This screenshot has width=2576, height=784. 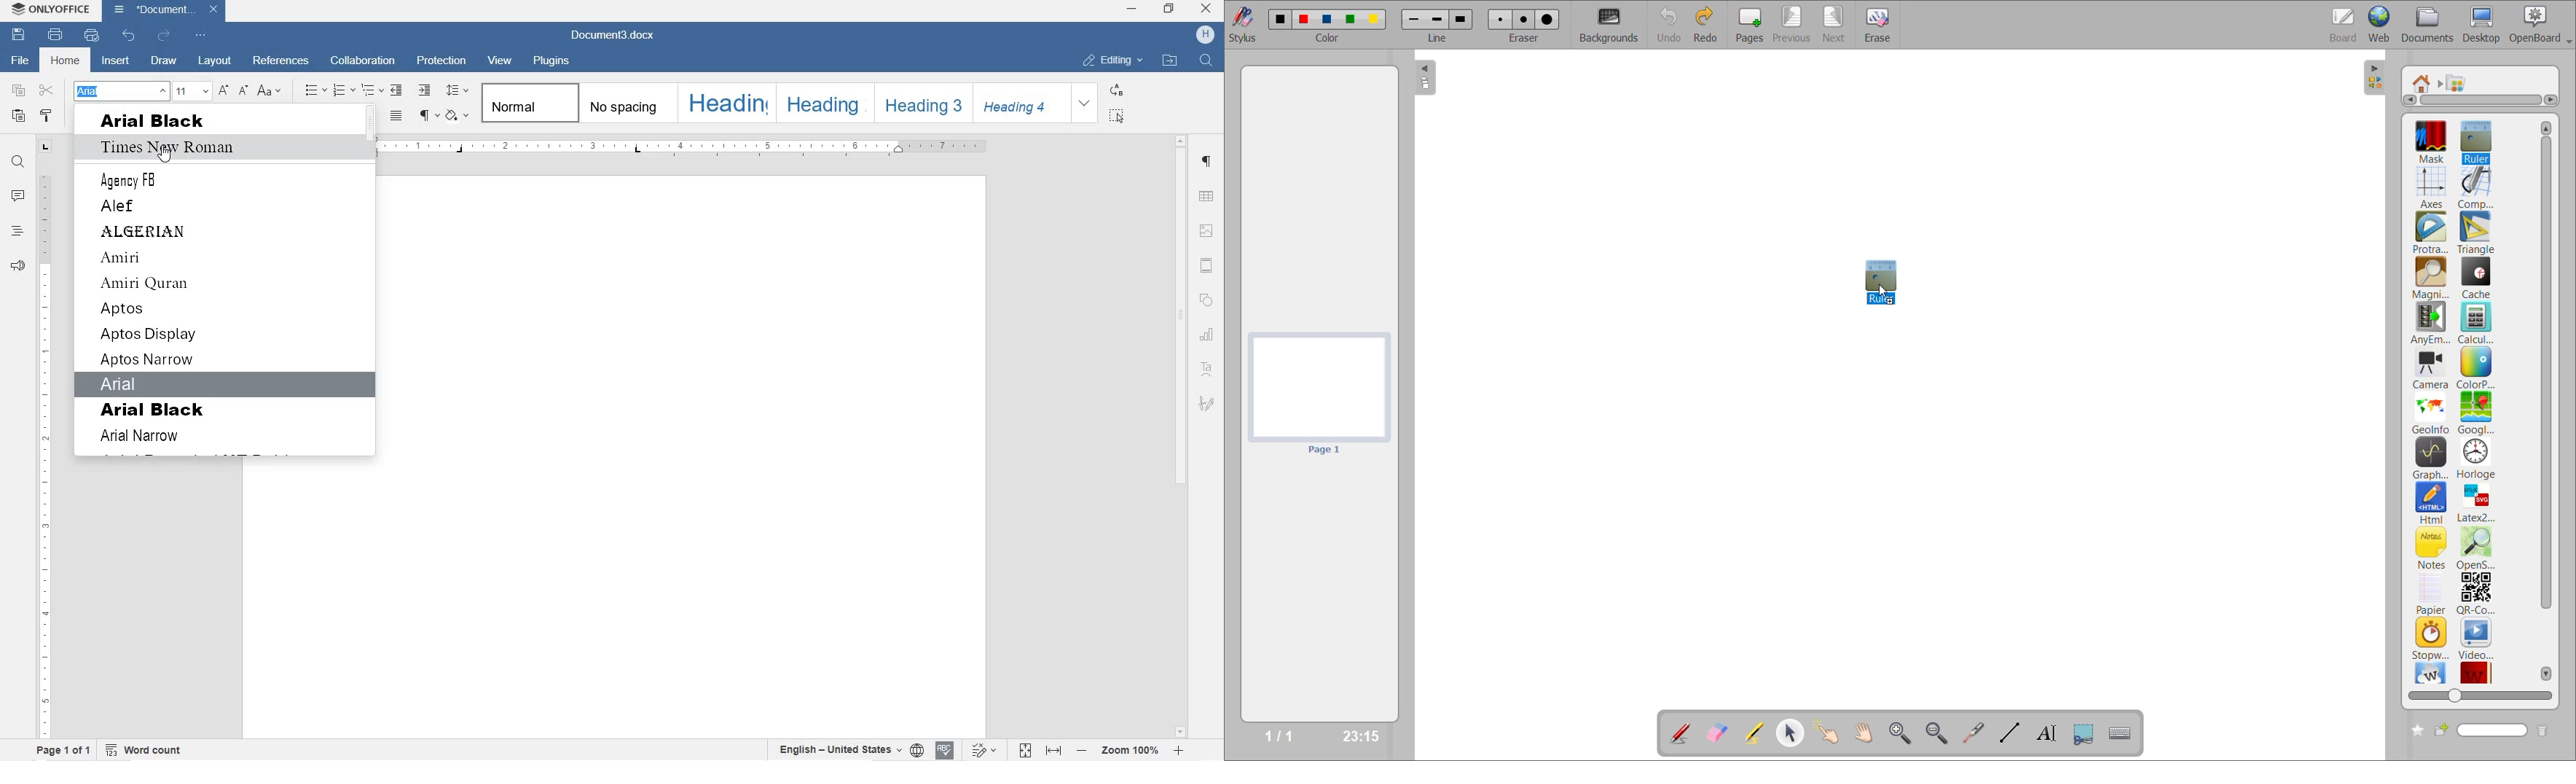 I want to click on UNDO, so click(x=128, y=37).